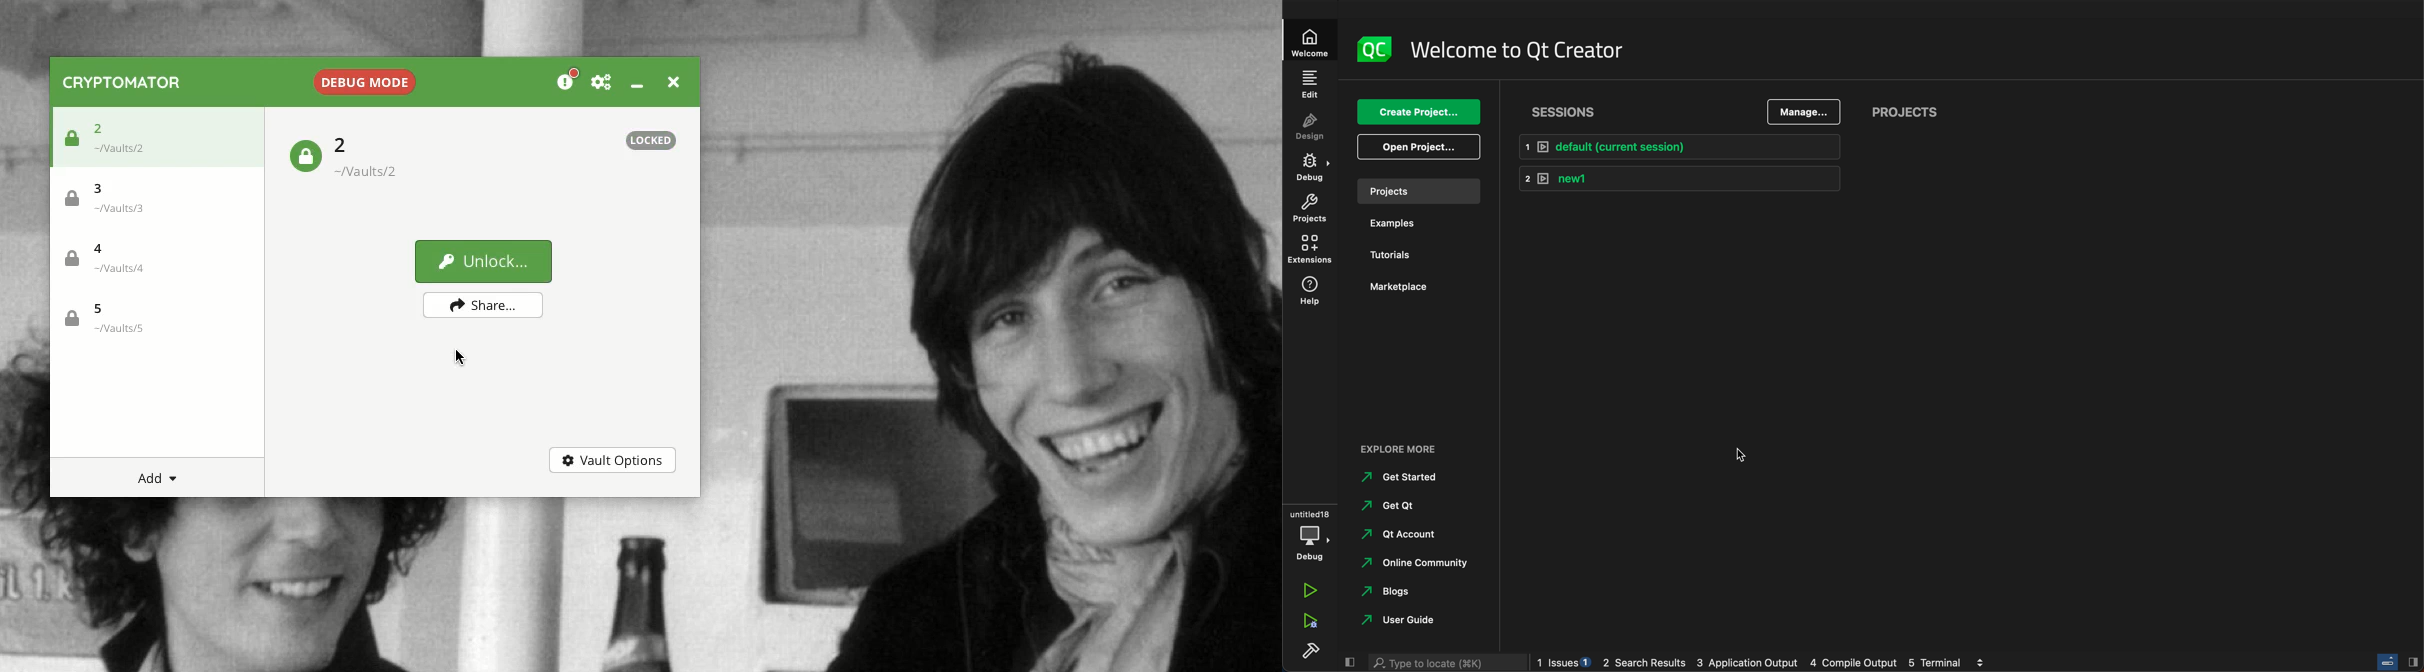 The height and width of the screenshot is (672, 2436). Describe the element at coordinates (1805, 113) in the screenshot. I see `manage` at that location.